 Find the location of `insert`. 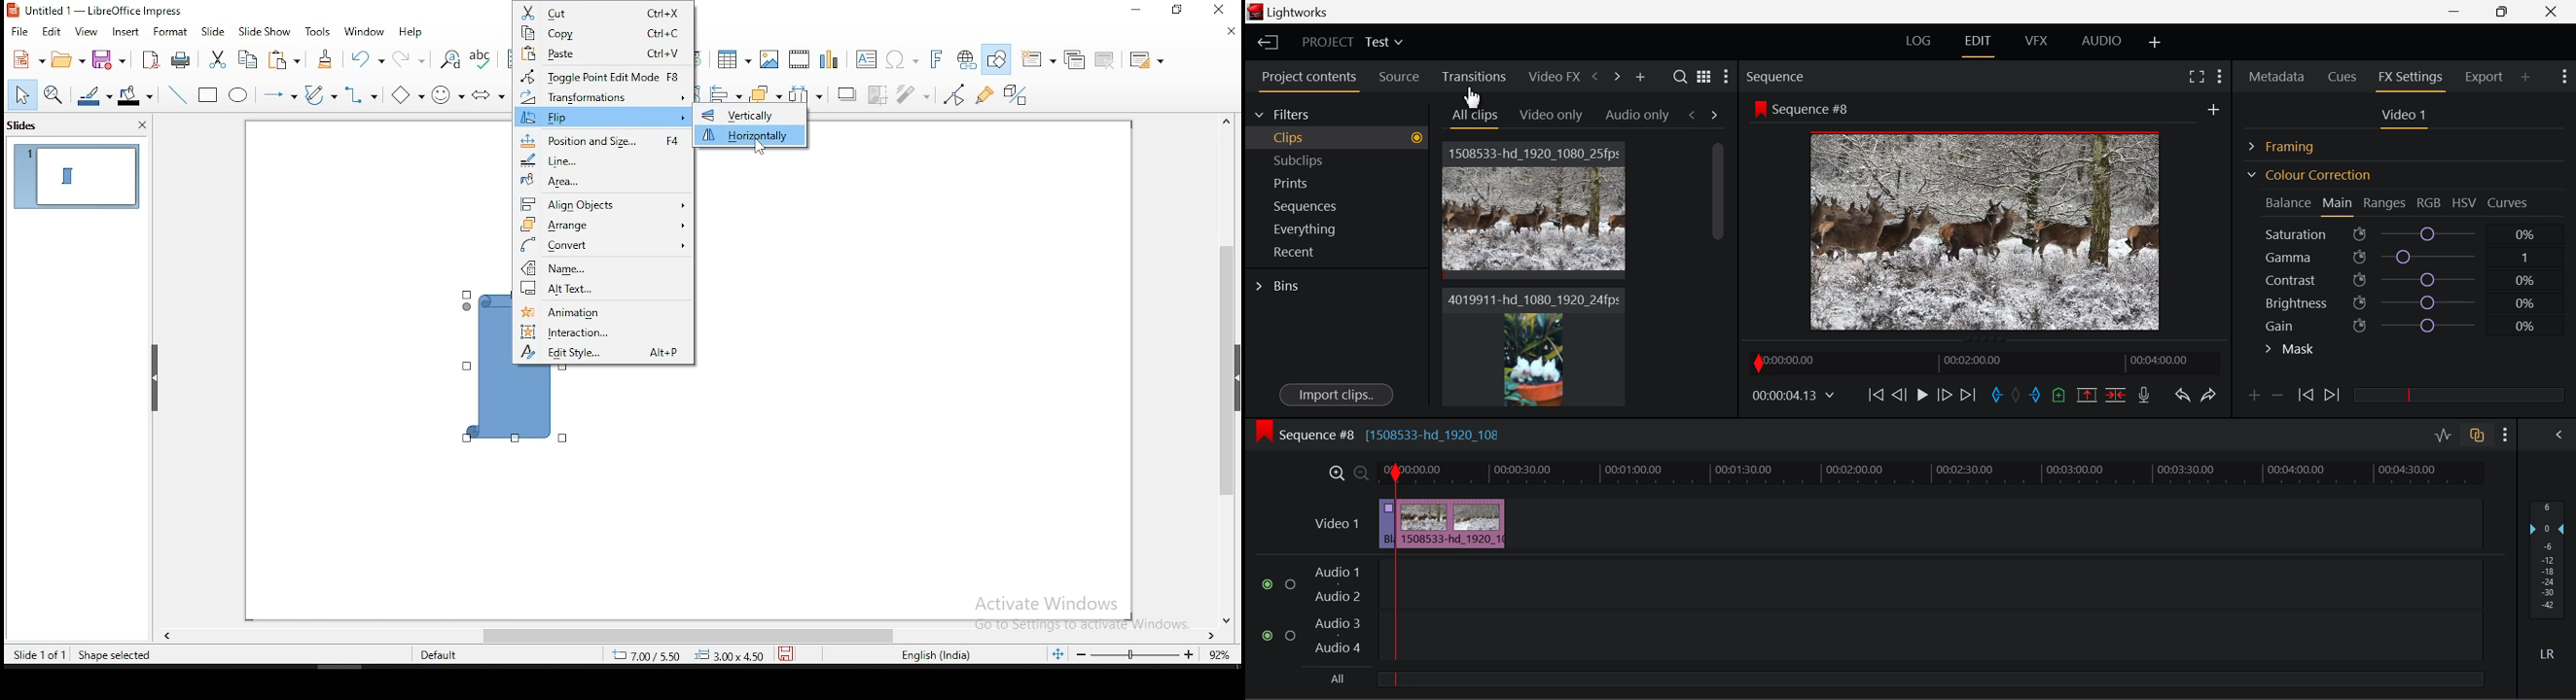

insert is located at coordinates (127, 32).